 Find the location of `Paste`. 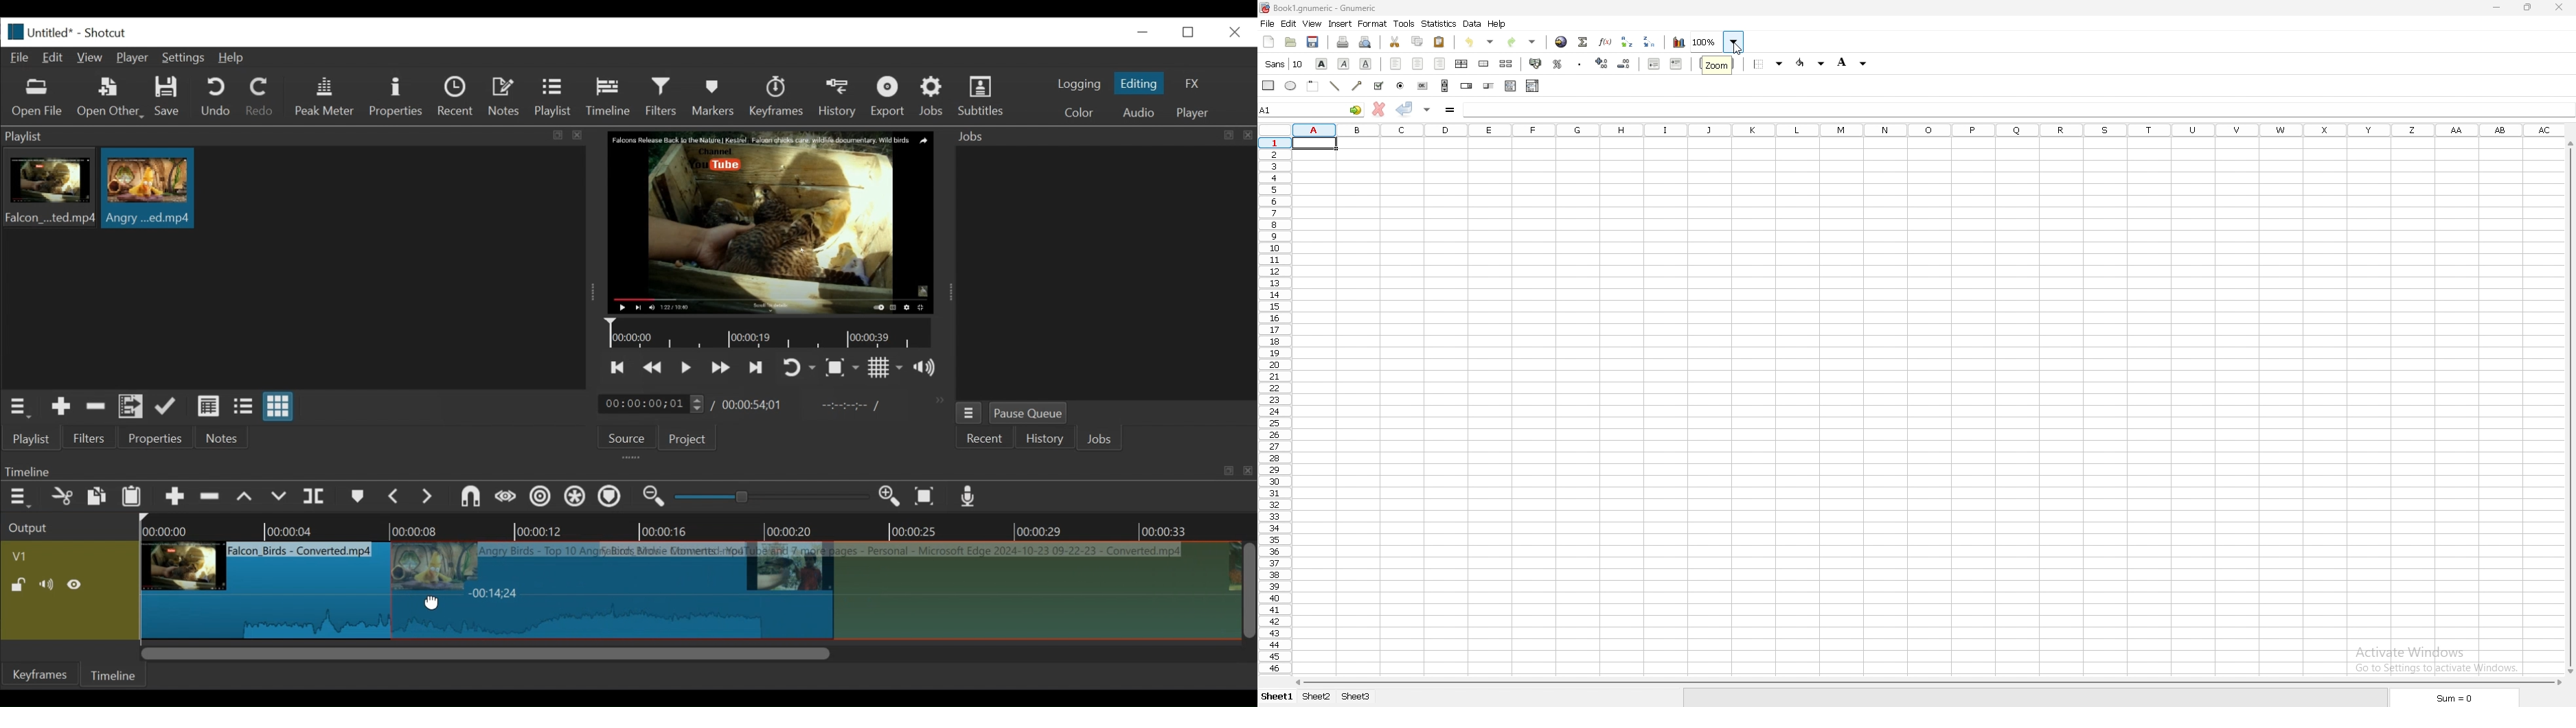

Paste is located at coordinates (136, 498).